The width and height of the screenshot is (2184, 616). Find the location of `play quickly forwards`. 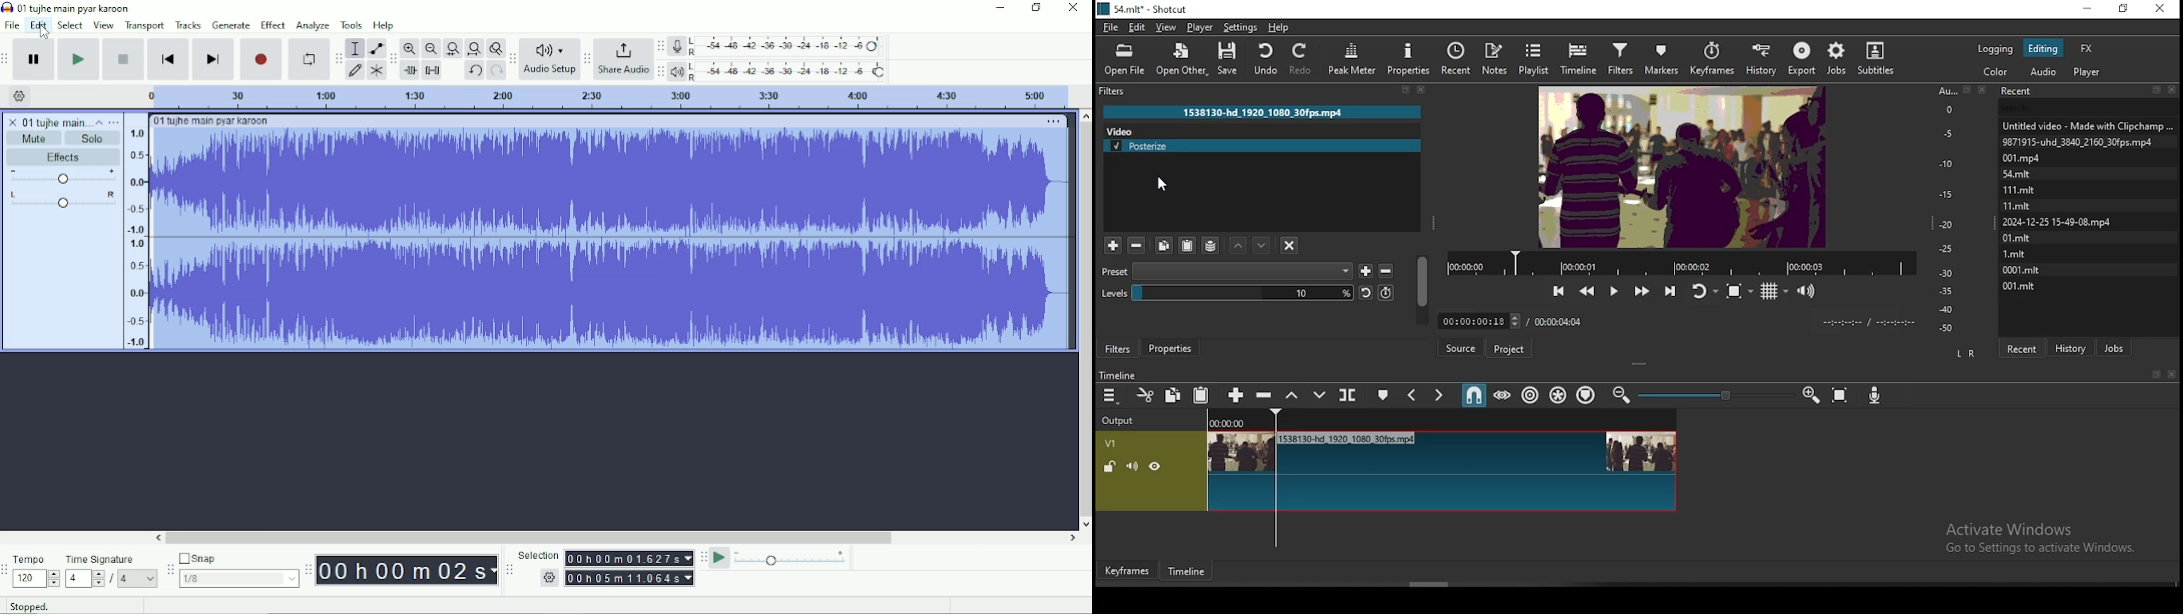

play quickly forwards is located at coordinates (1640, 290).